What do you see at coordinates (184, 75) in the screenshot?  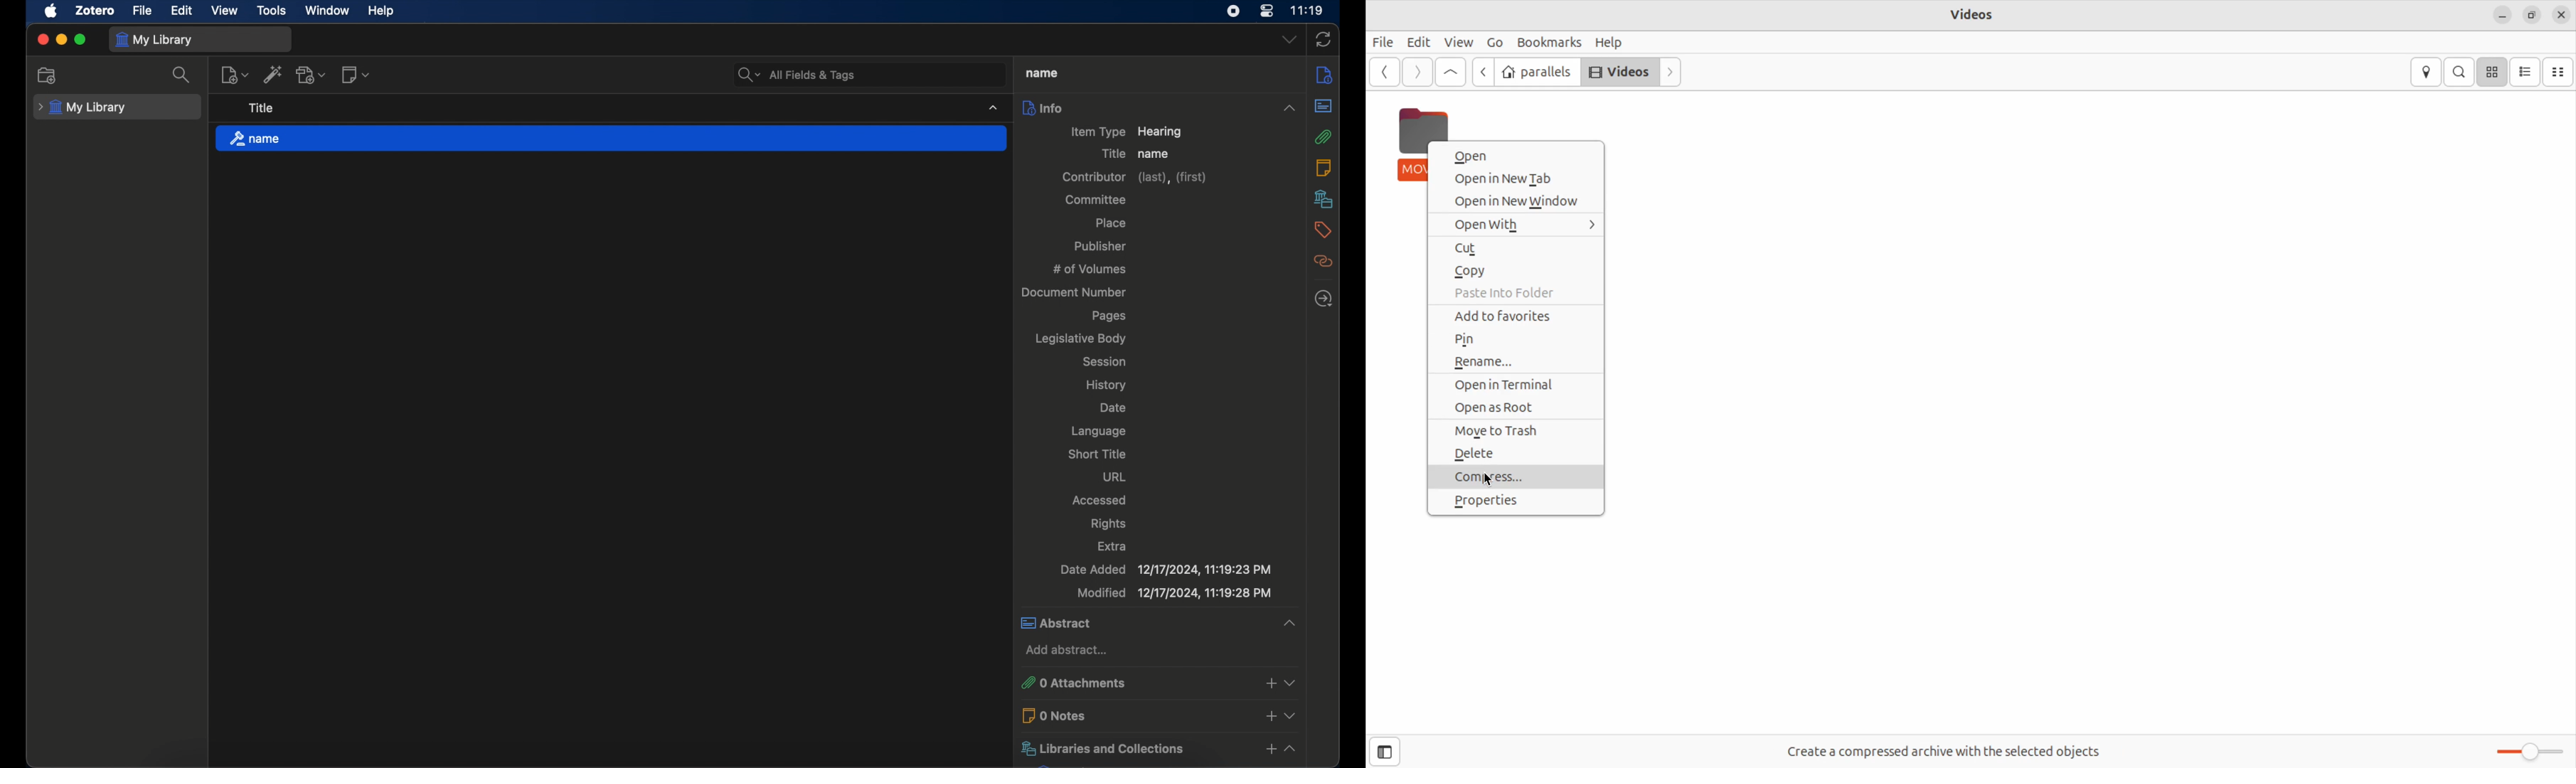 I see `search` at bounding box center [184, 75].